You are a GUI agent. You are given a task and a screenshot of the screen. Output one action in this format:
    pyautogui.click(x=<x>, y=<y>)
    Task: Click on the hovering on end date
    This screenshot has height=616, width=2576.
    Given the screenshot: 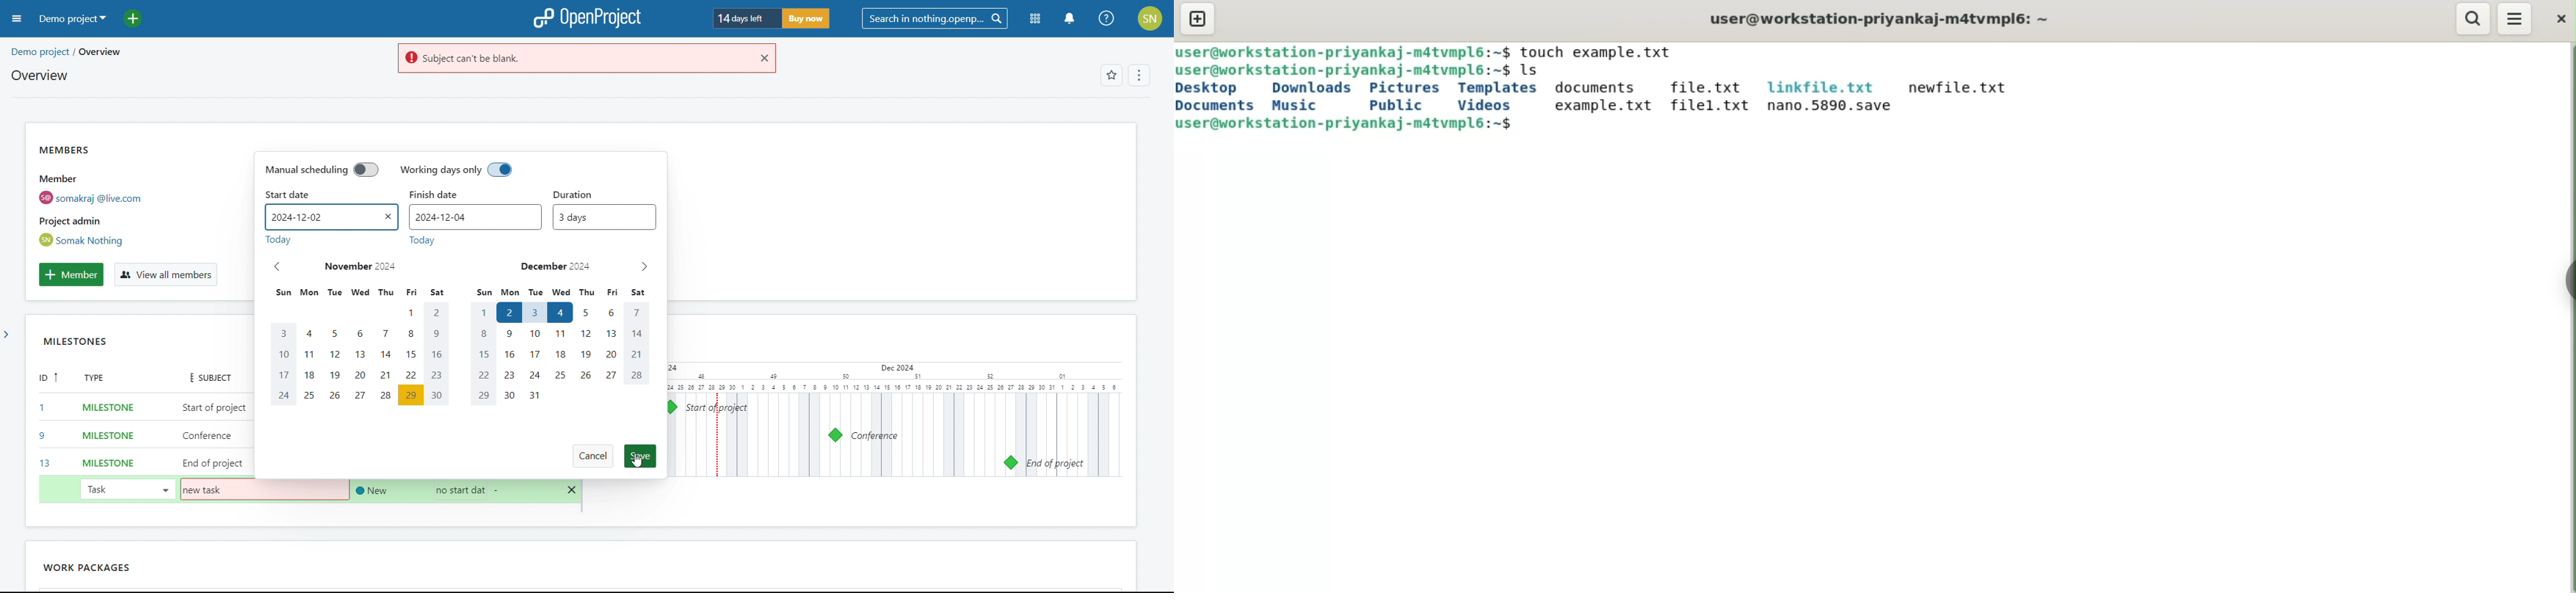 What is the action you would take?
    pyautogui.click(x=560, y=312)
    